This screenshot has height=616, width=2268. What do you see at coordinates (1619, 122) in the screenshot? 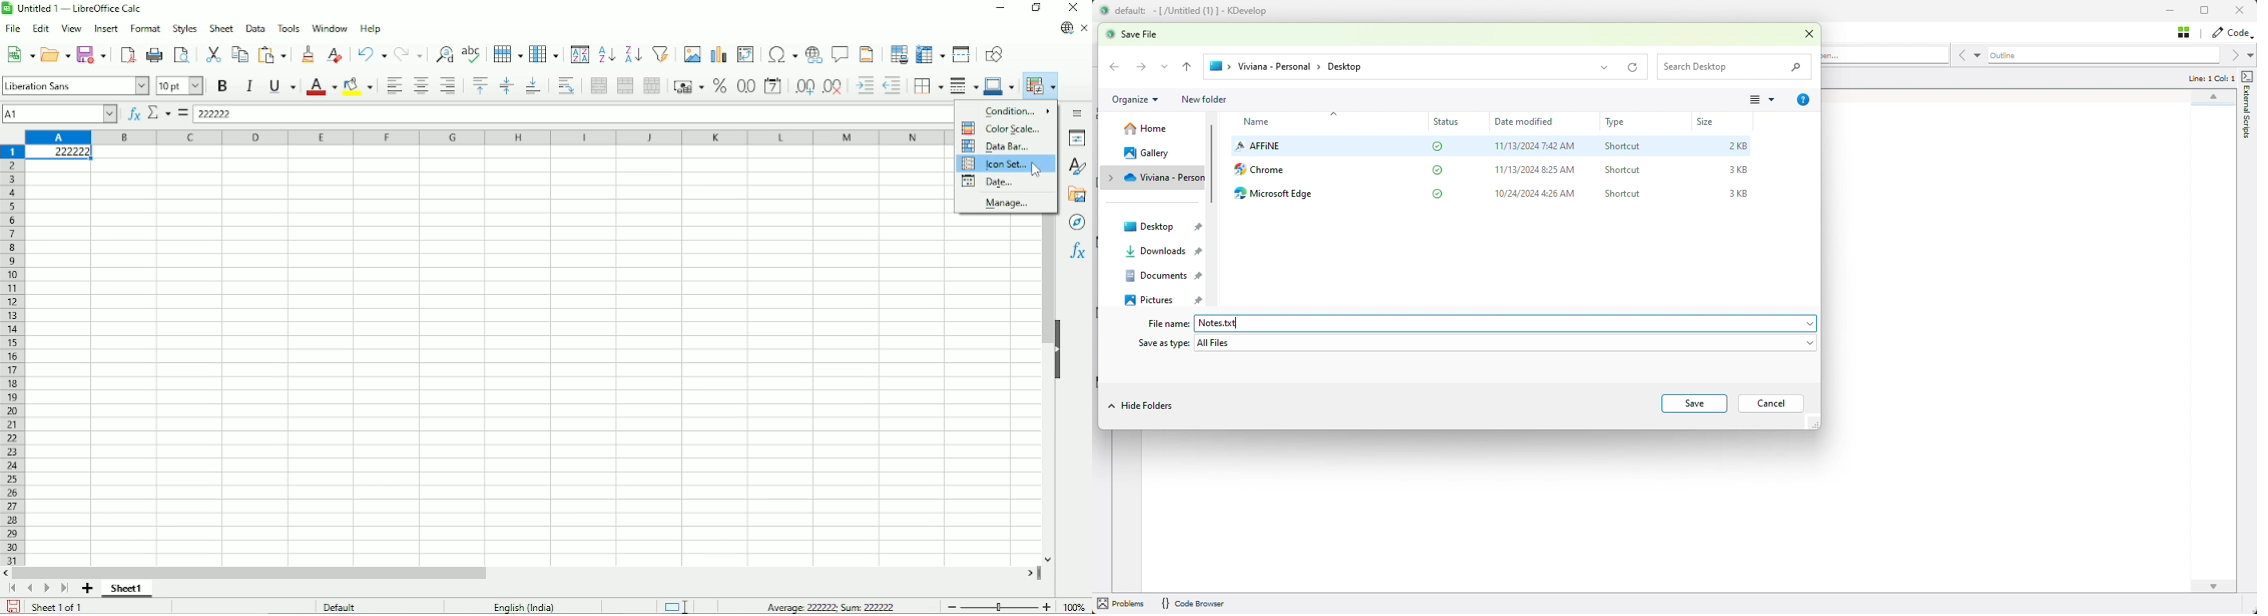
I see `type` at bounding box center [1619, 122].